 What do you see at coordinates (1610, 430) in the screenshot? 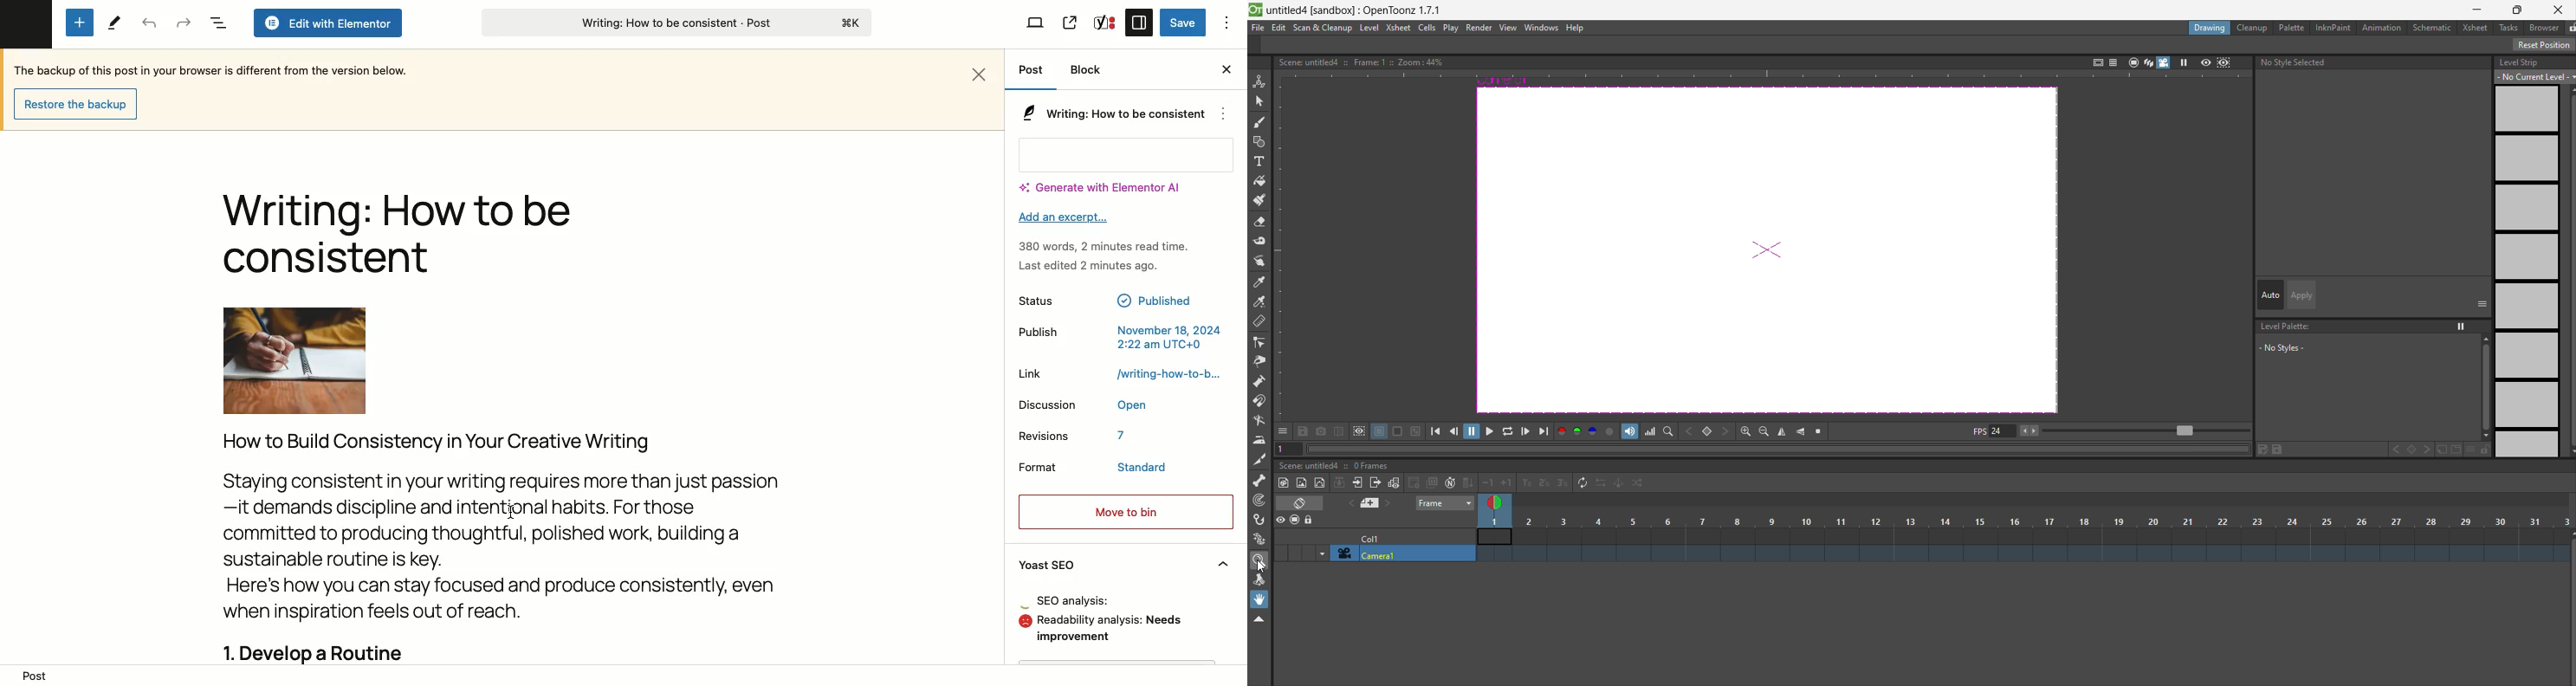
I see `` at bounding box center [1610, 430].